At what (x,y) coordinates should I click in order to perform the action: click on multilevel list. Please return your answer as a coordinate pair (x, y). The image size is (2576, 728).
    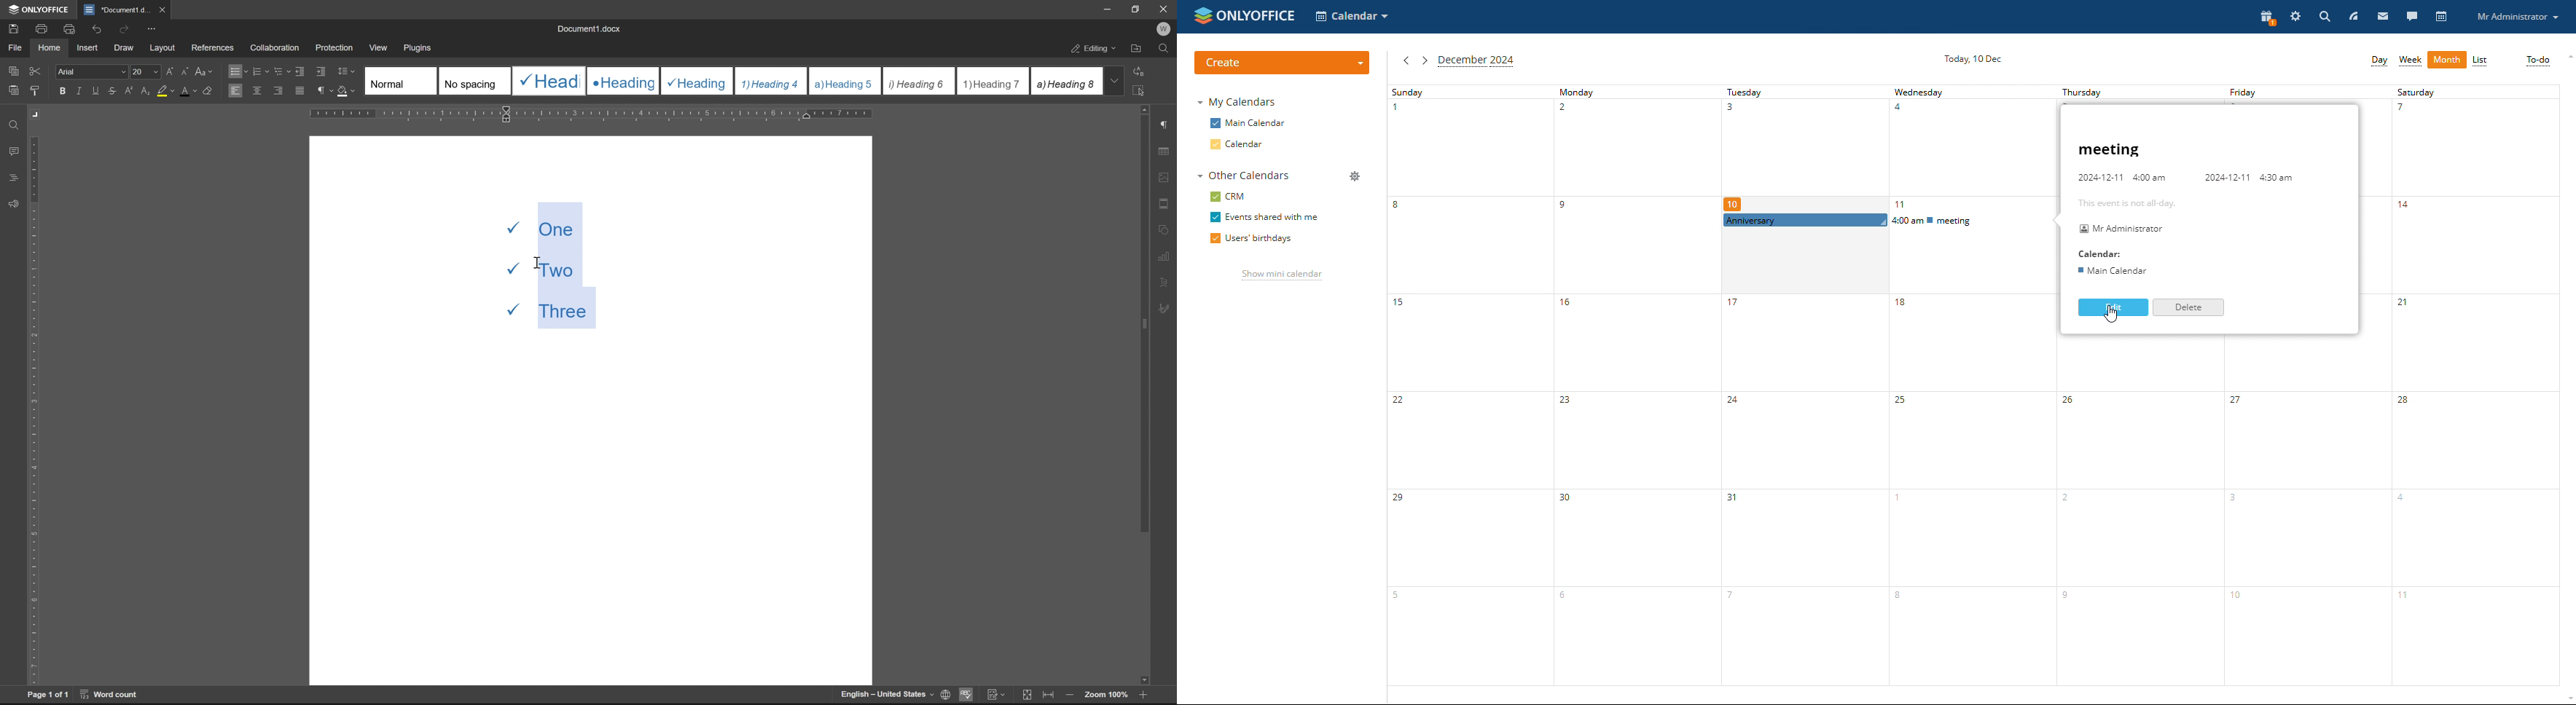
    Looking at the image, I should click on (283, 71).